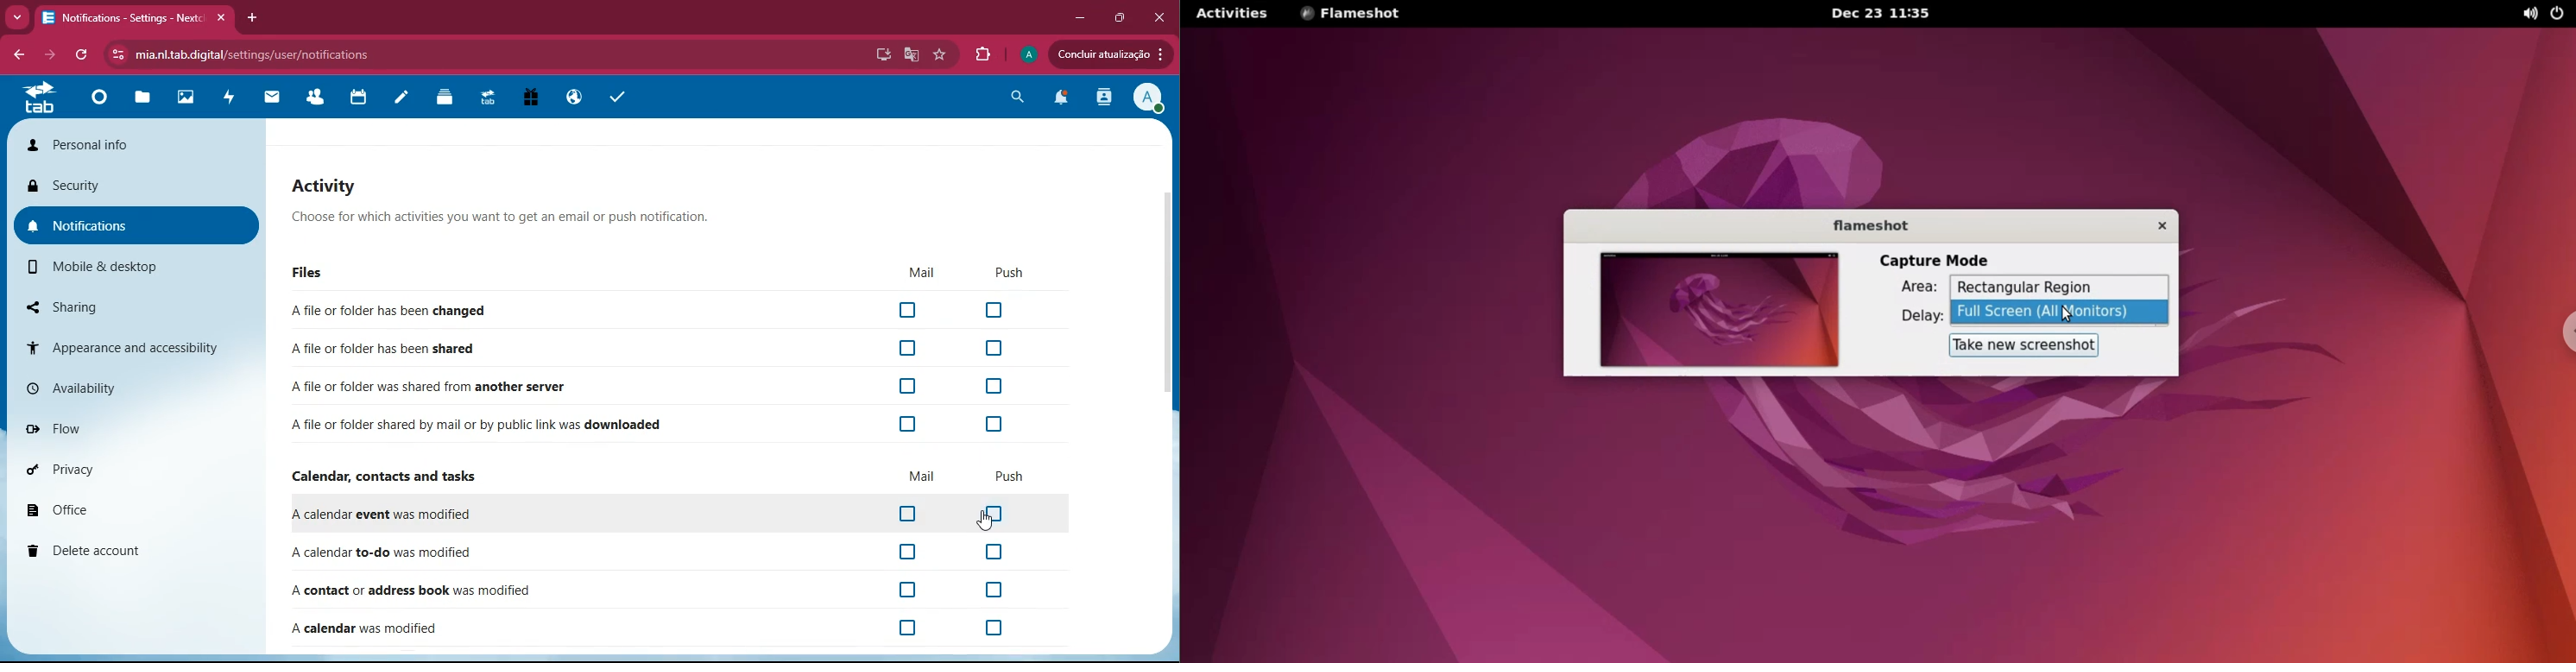 The image size is (2576, 672). I want to click on images, so click(189, 98).